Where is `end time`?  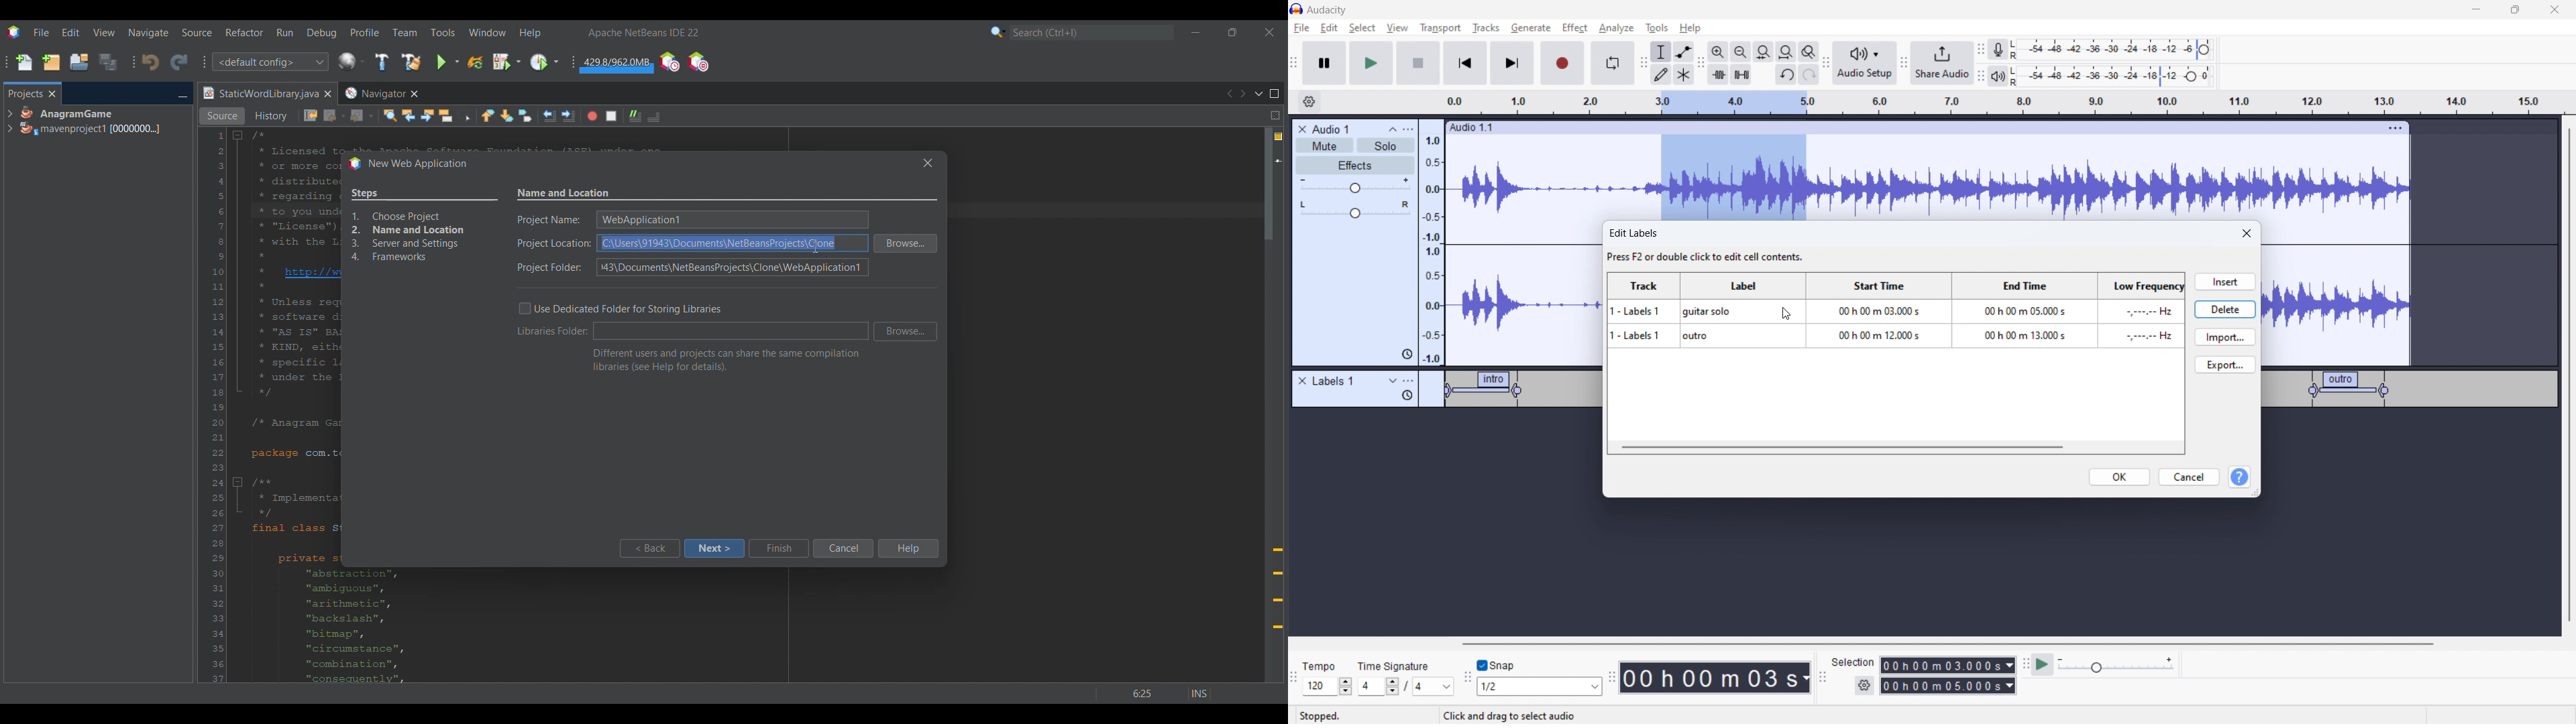 end time is located at coordinates (2021, 322).